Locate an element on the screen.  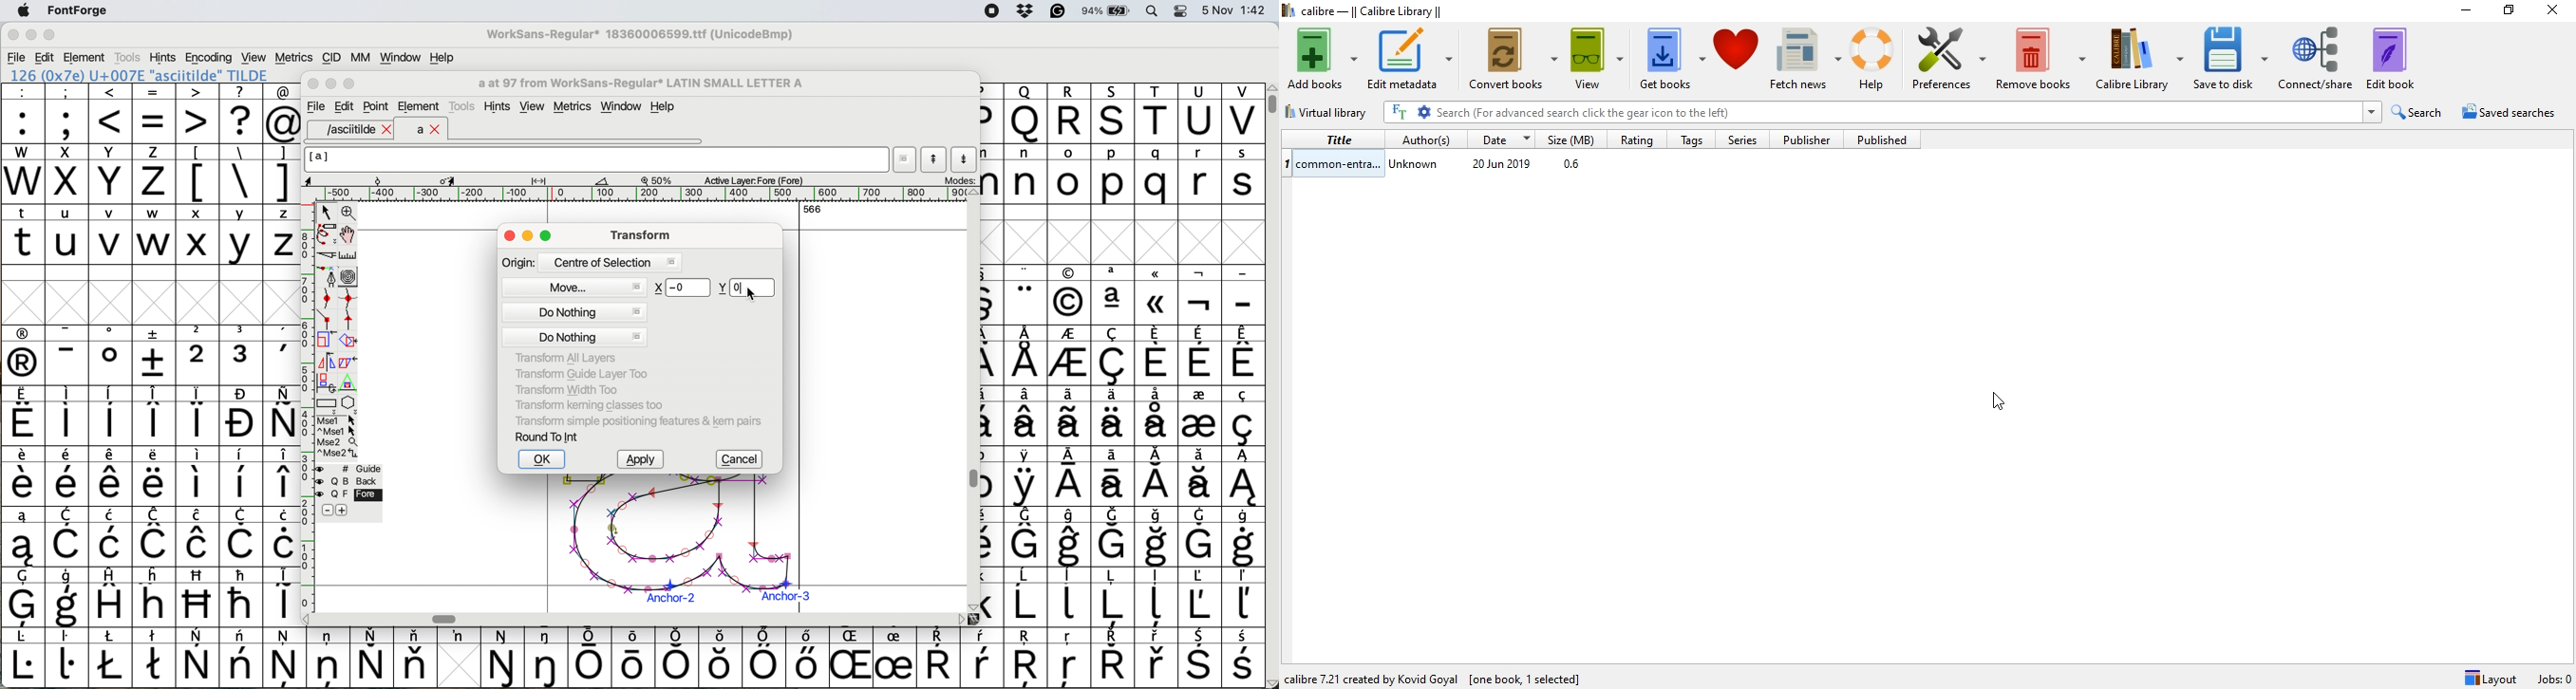
symbol is located at coordinates (155, 537).